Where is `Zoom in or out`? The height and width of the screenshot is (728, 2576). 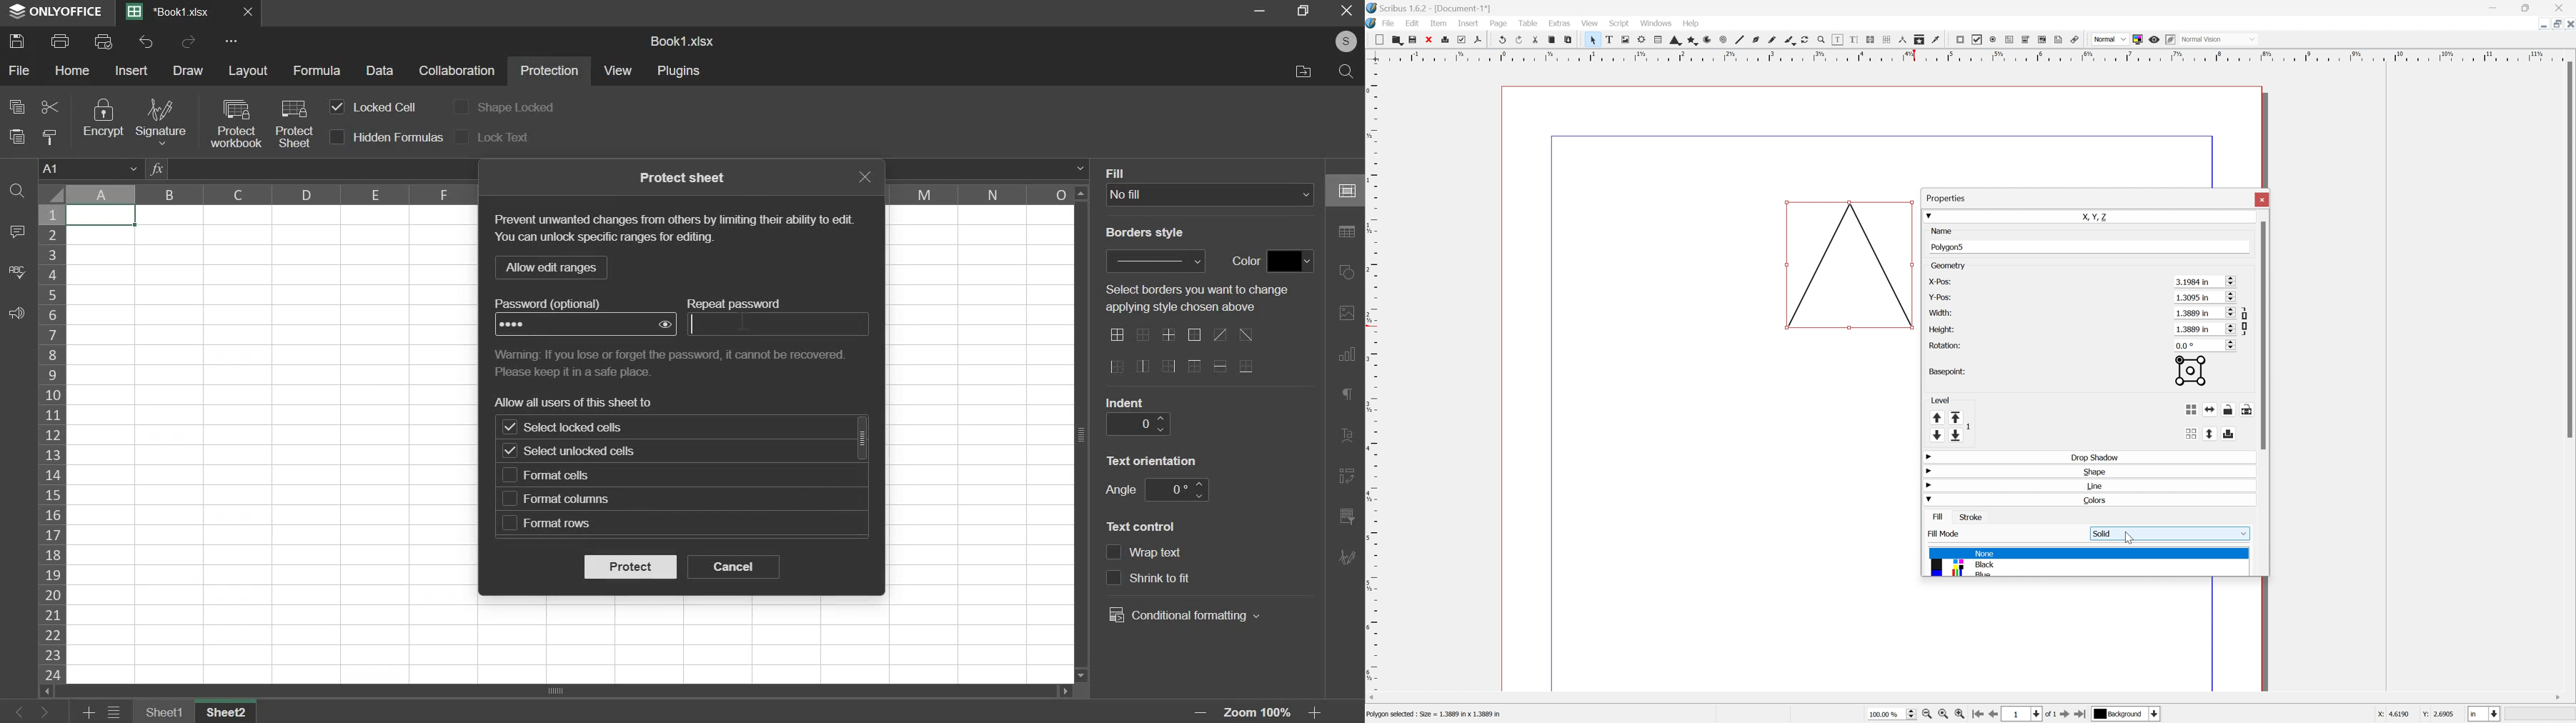 Zoom in or out is located at coordinates (1820, 39).